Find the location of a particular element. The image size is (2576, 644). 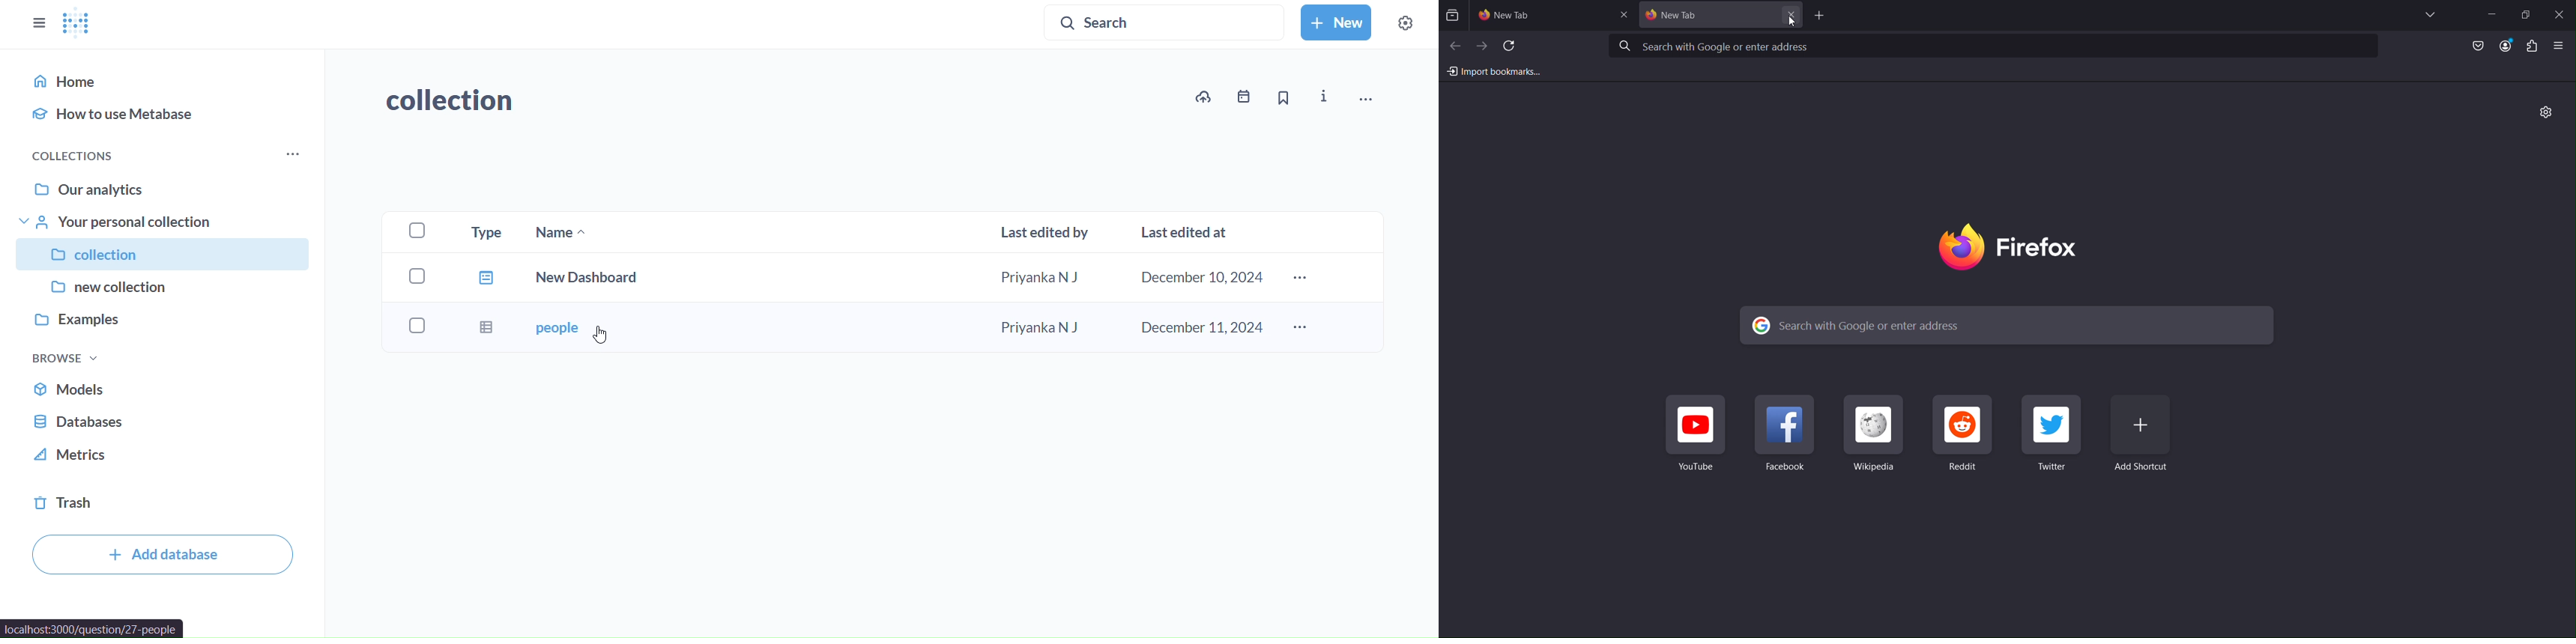

more is located at coordinates (1301, 278).